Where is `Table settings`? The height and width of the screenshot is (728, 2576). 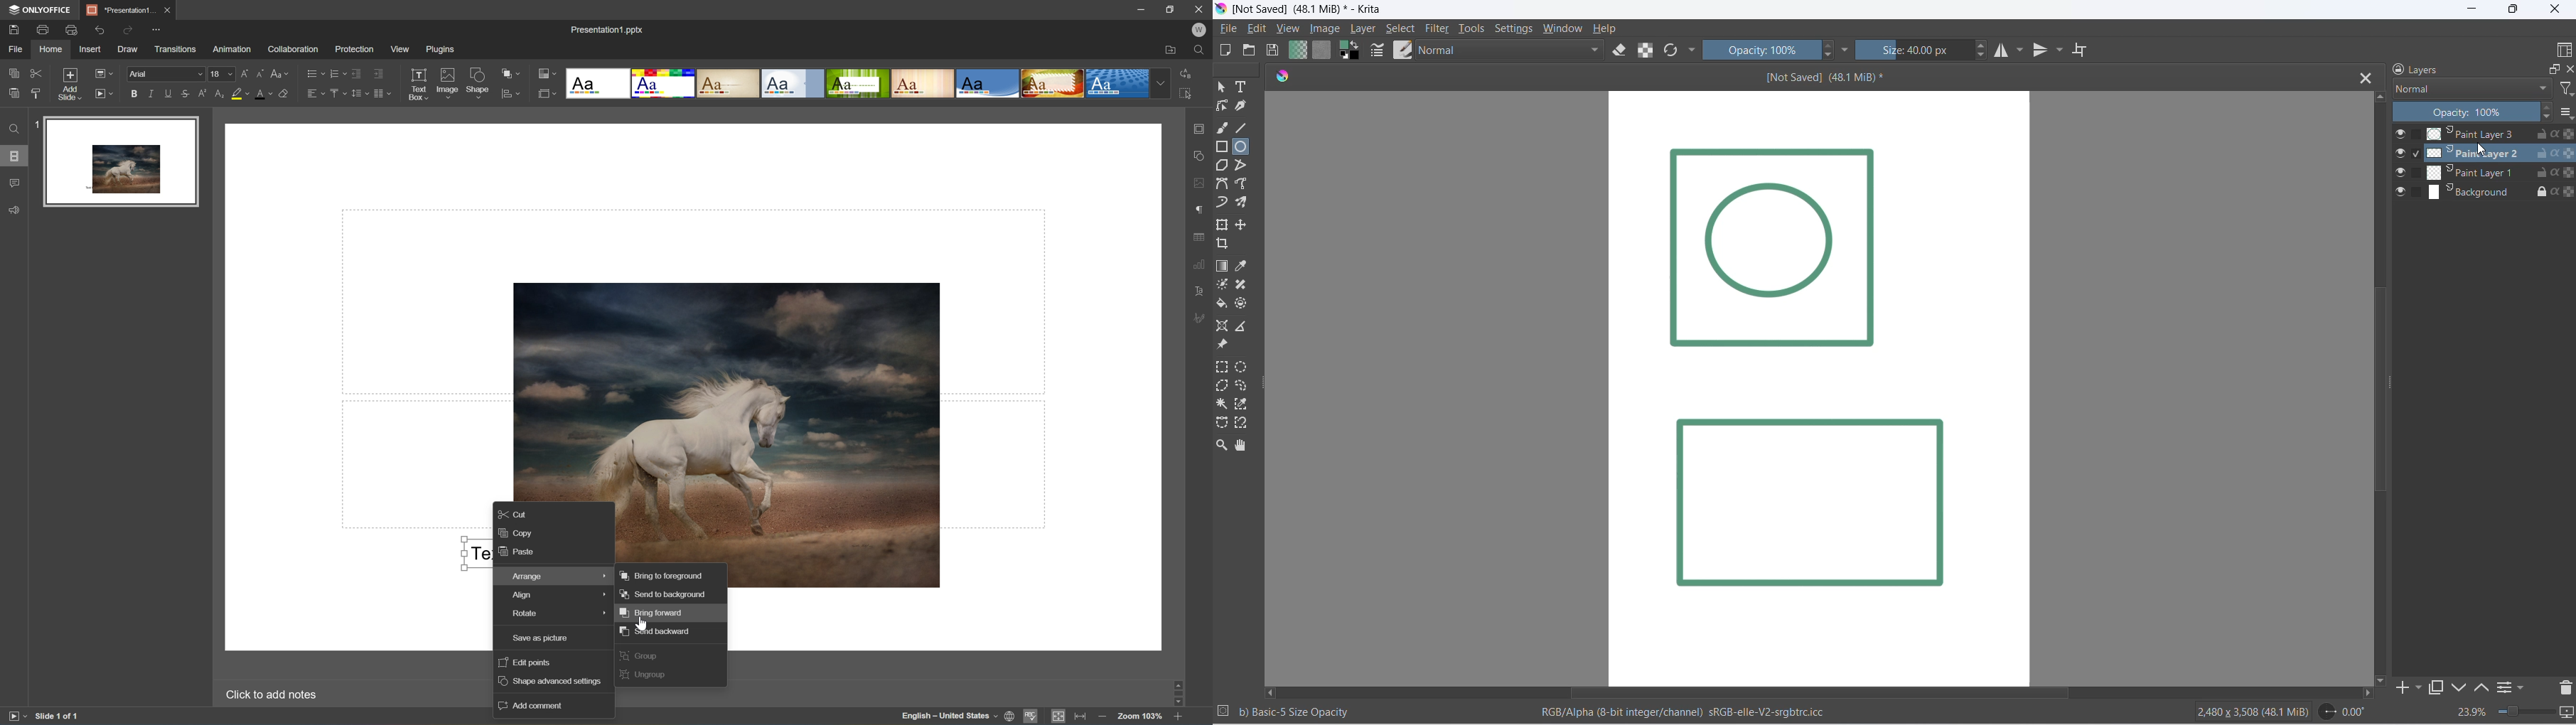 Table settings is located at coordinates (1202, 239).